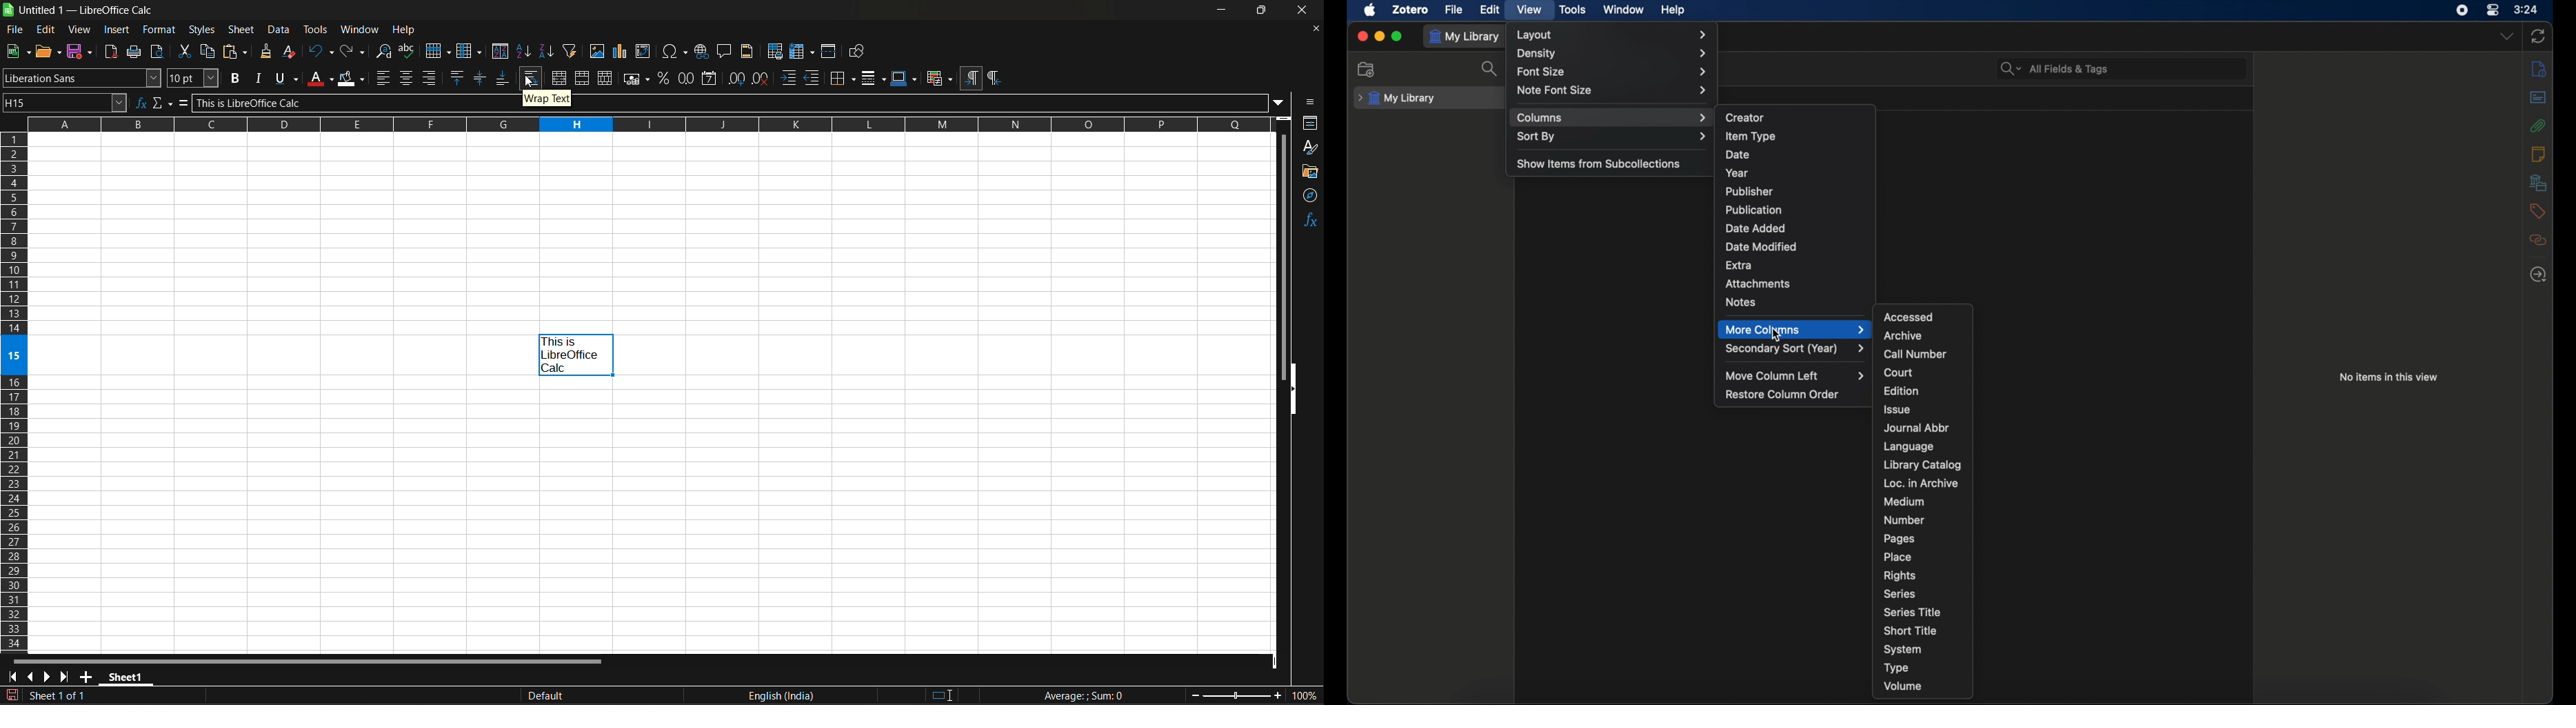 This screenshot has height=728, width=2576. What do you see at coordinates (210, 50) in the screenshot?
I see `copy` at bounding box center [210, 50].